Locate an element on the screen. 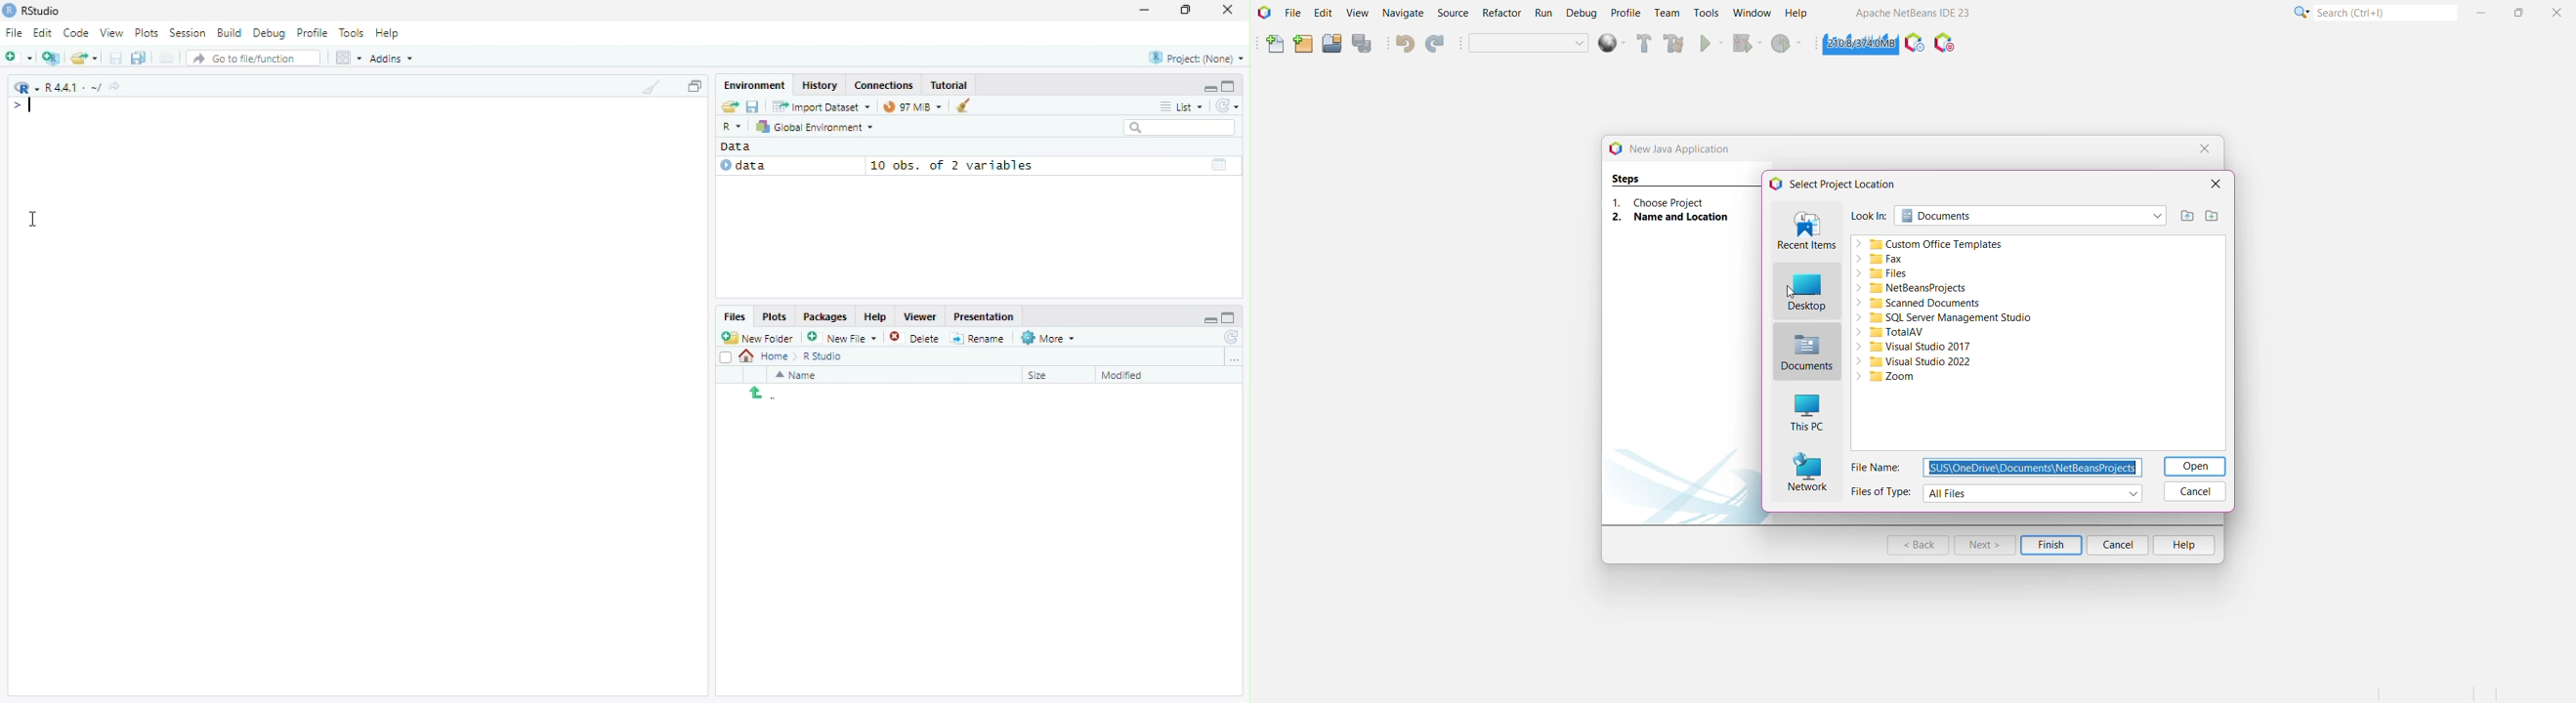 The width and height of the screenshot is (2576, 728). Build is located at coordinates (232, 33).